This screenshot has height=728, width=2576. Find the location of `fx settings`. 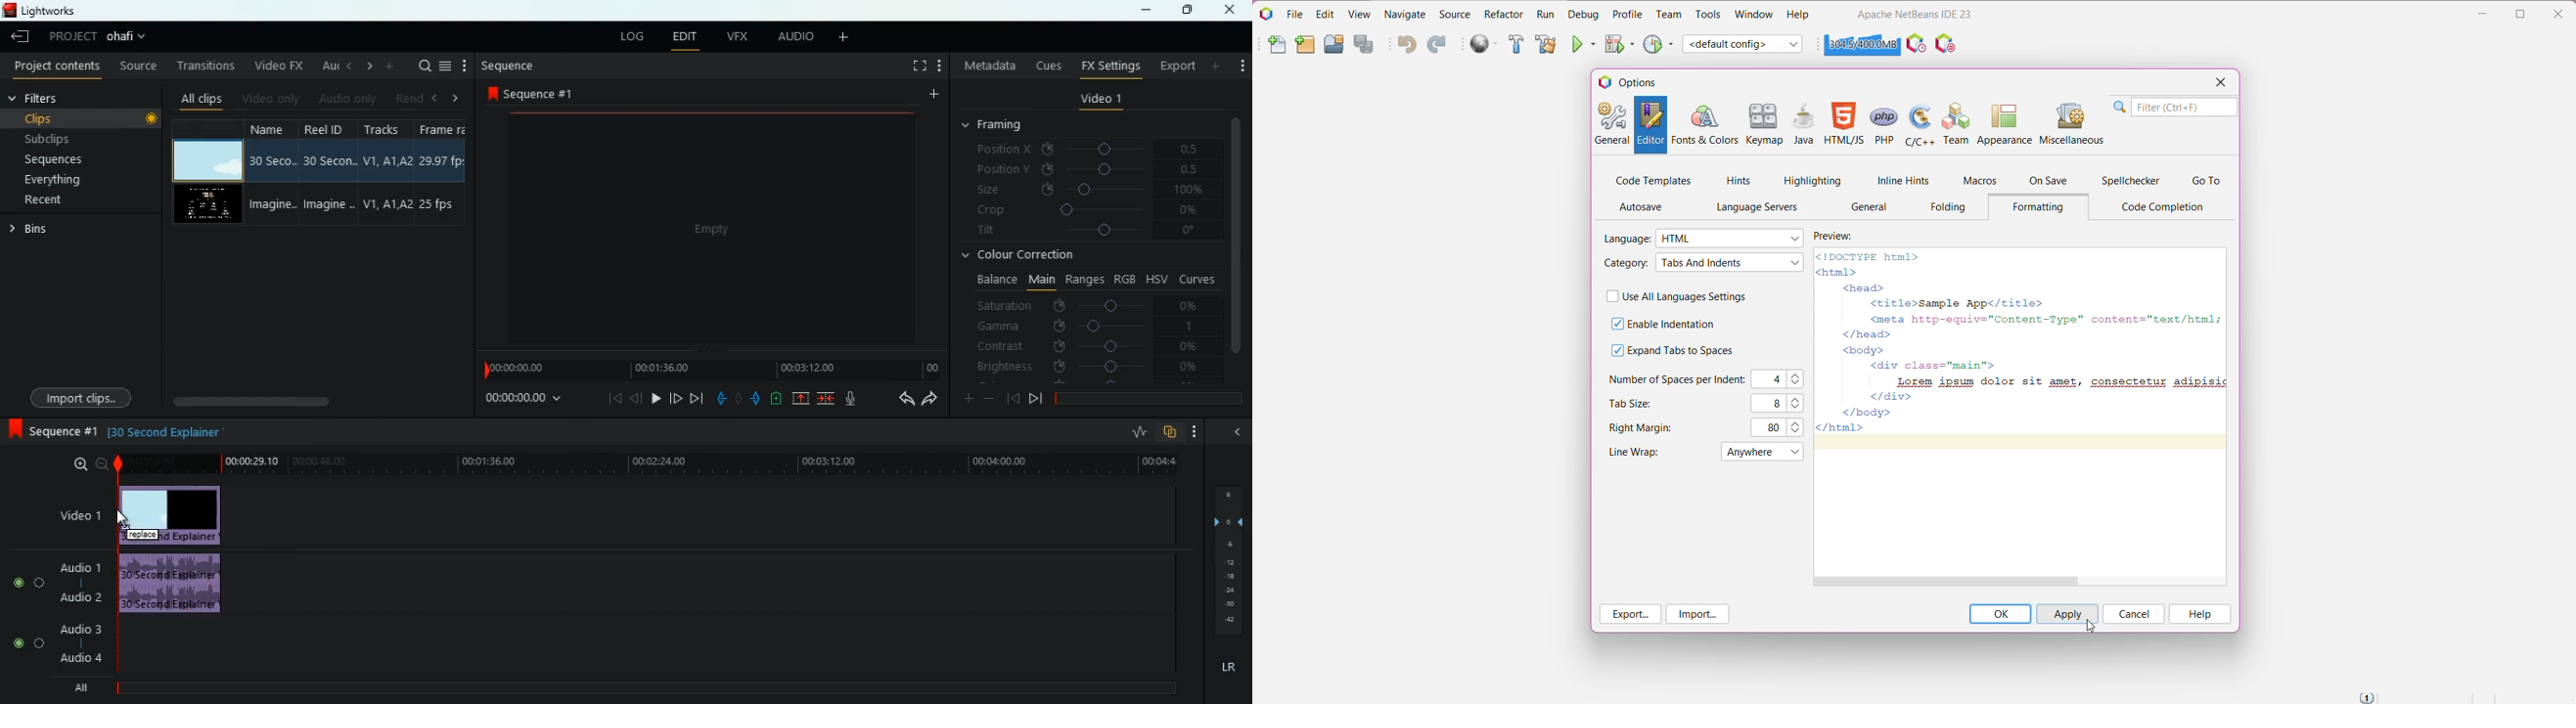

fx settings is located at coordinates (1108, 66).